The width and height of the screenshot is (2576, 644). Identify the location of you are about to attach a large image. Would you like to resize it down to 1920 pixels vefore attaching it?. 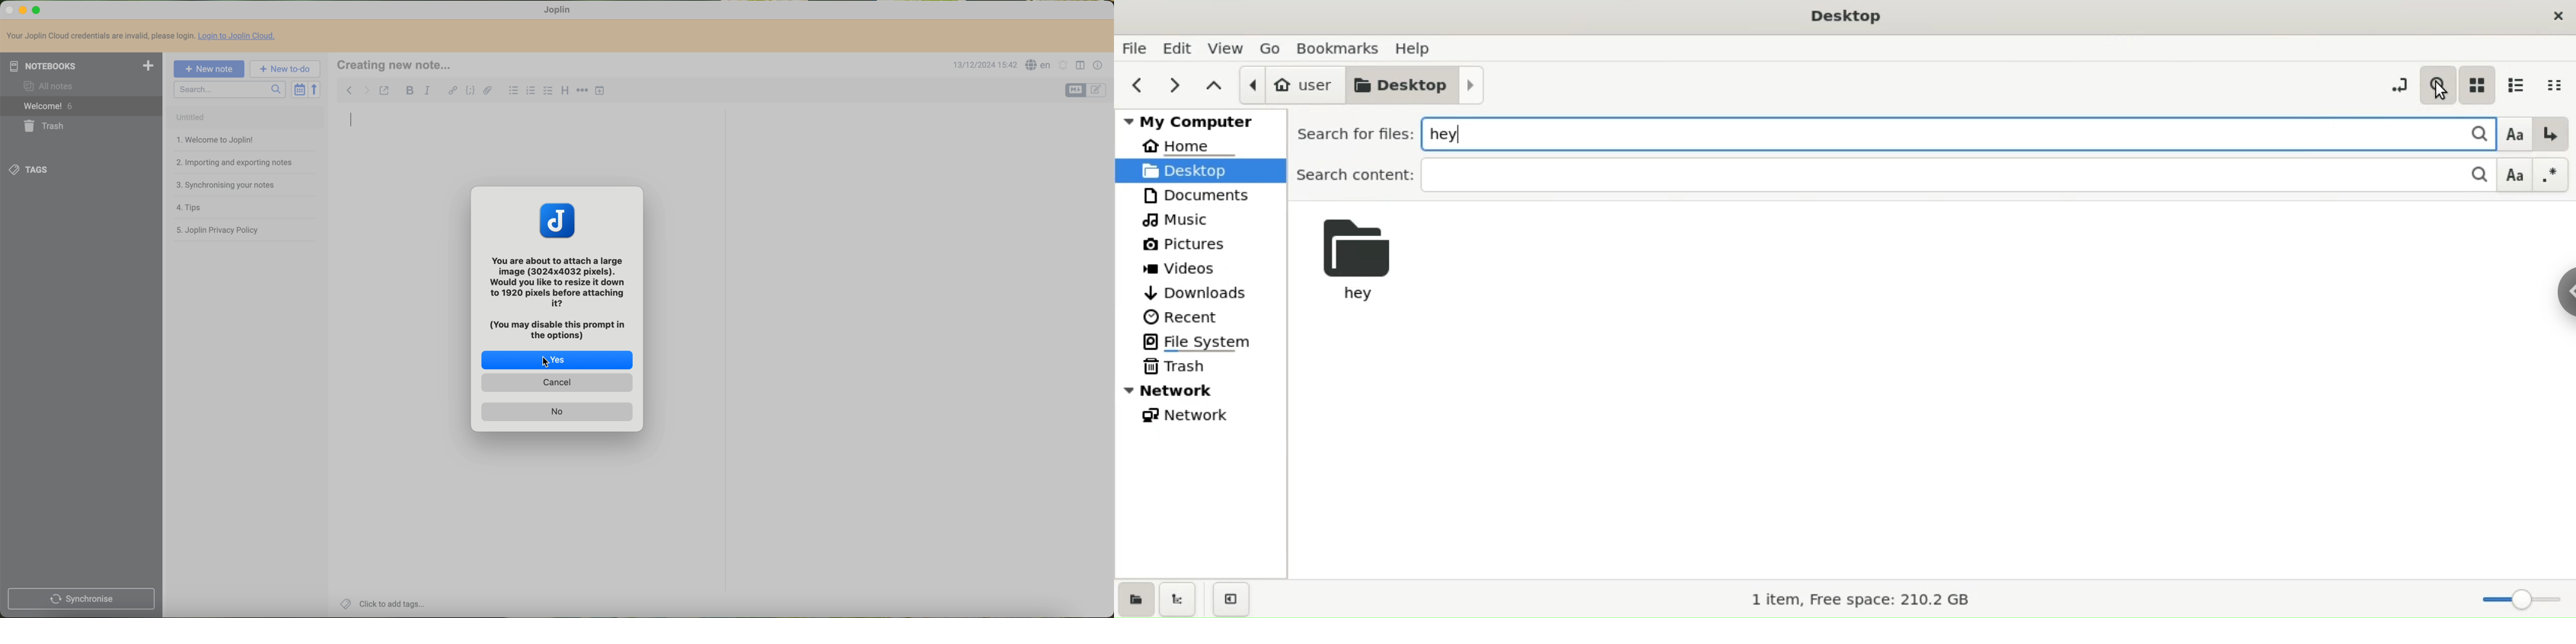
(560, 295).